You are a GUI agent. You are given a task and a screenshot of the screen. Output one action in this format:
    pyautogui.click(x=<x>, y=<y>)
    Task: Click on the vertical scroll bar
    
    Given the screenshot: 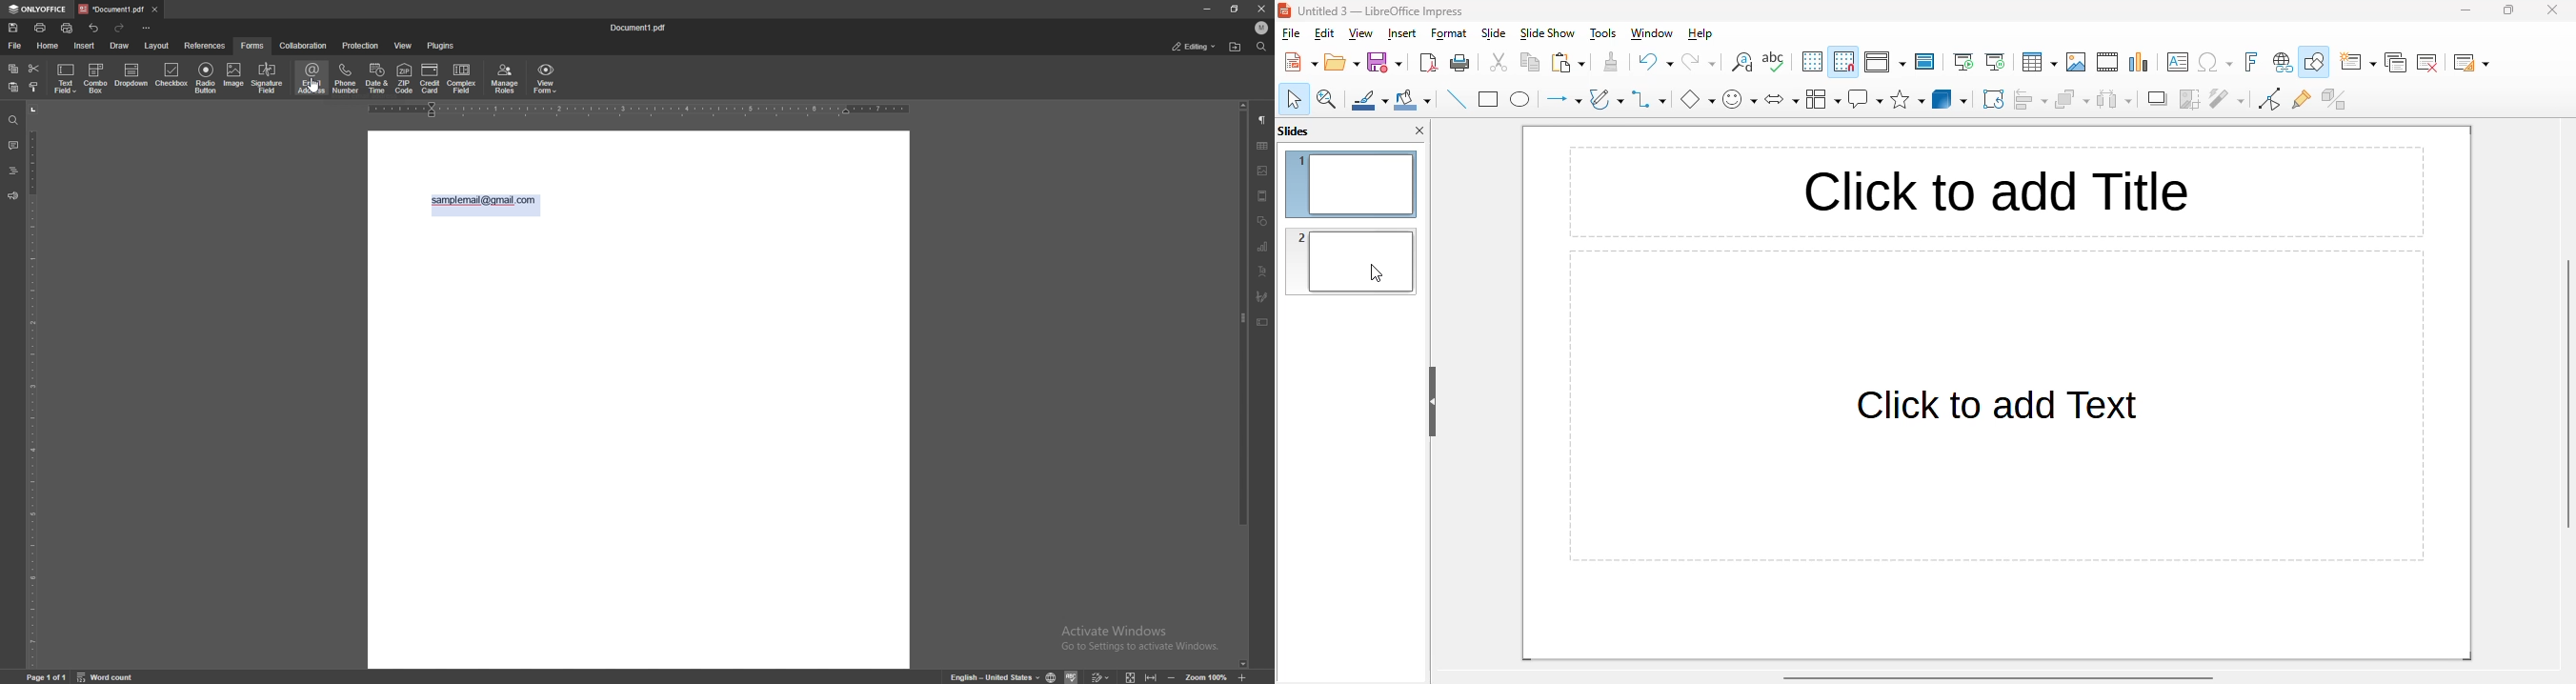 What is the action you would take?
    pyautogui.click(x=2567, y=392)
    